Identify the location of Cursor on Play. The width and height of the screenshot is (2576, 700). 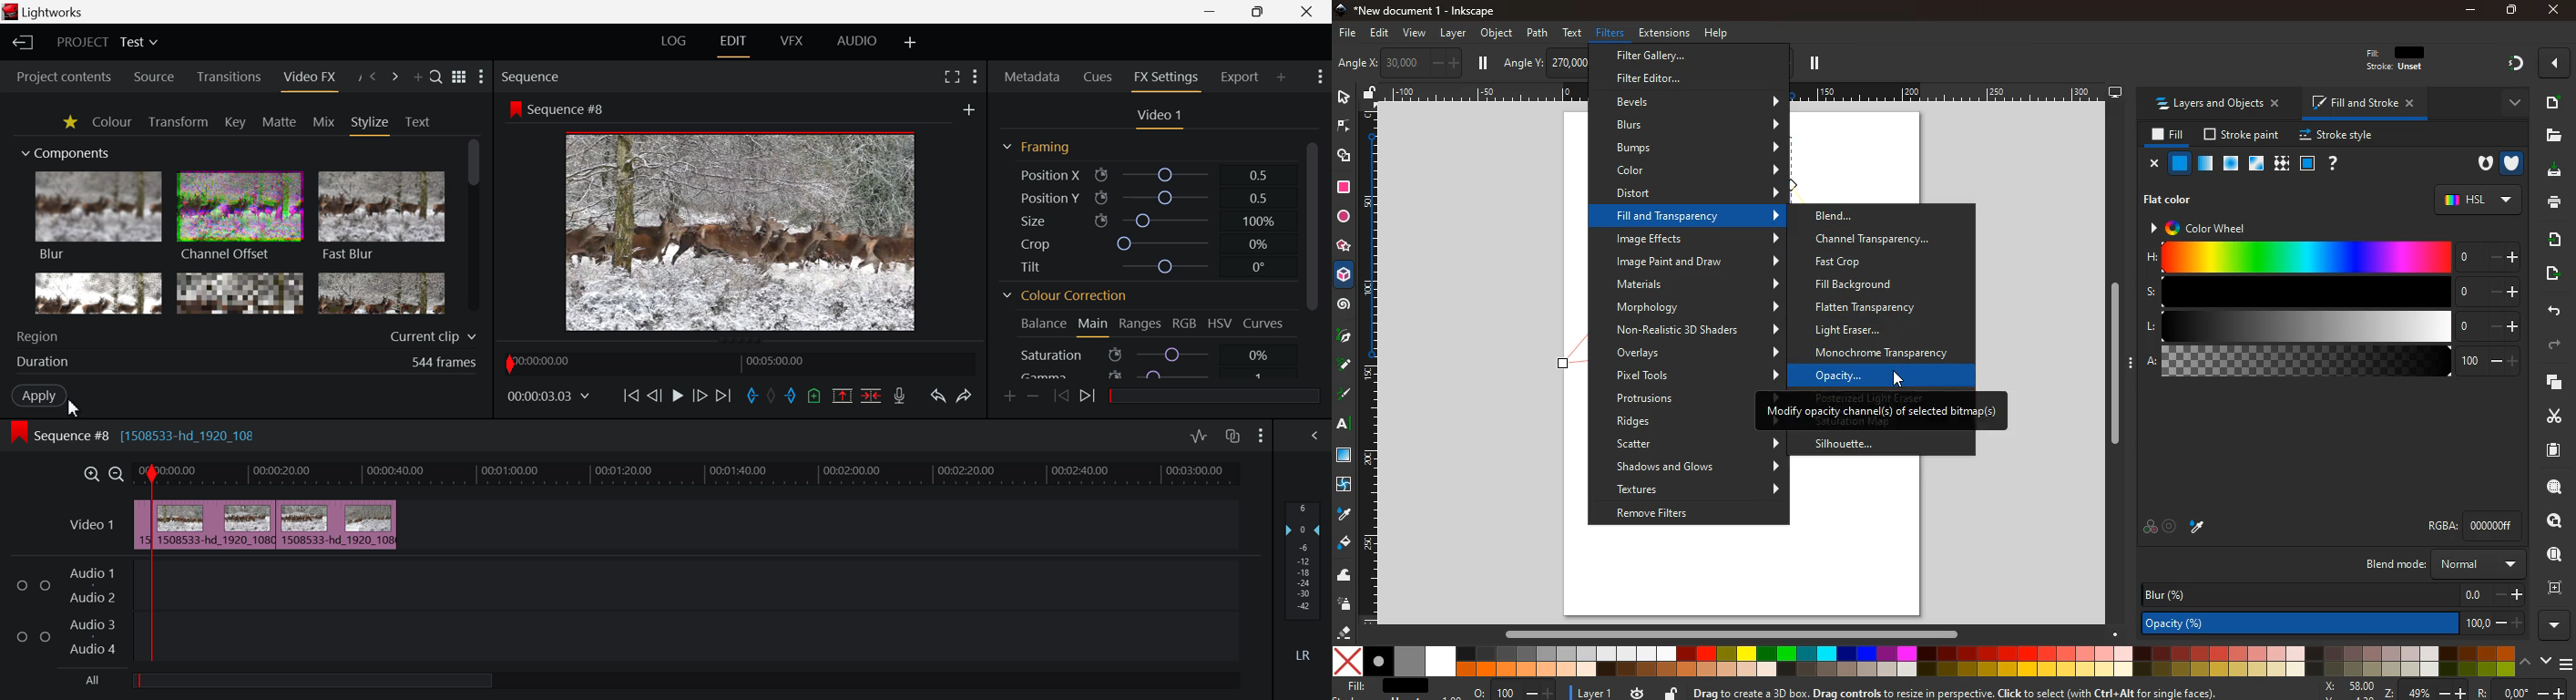
(677, 396).